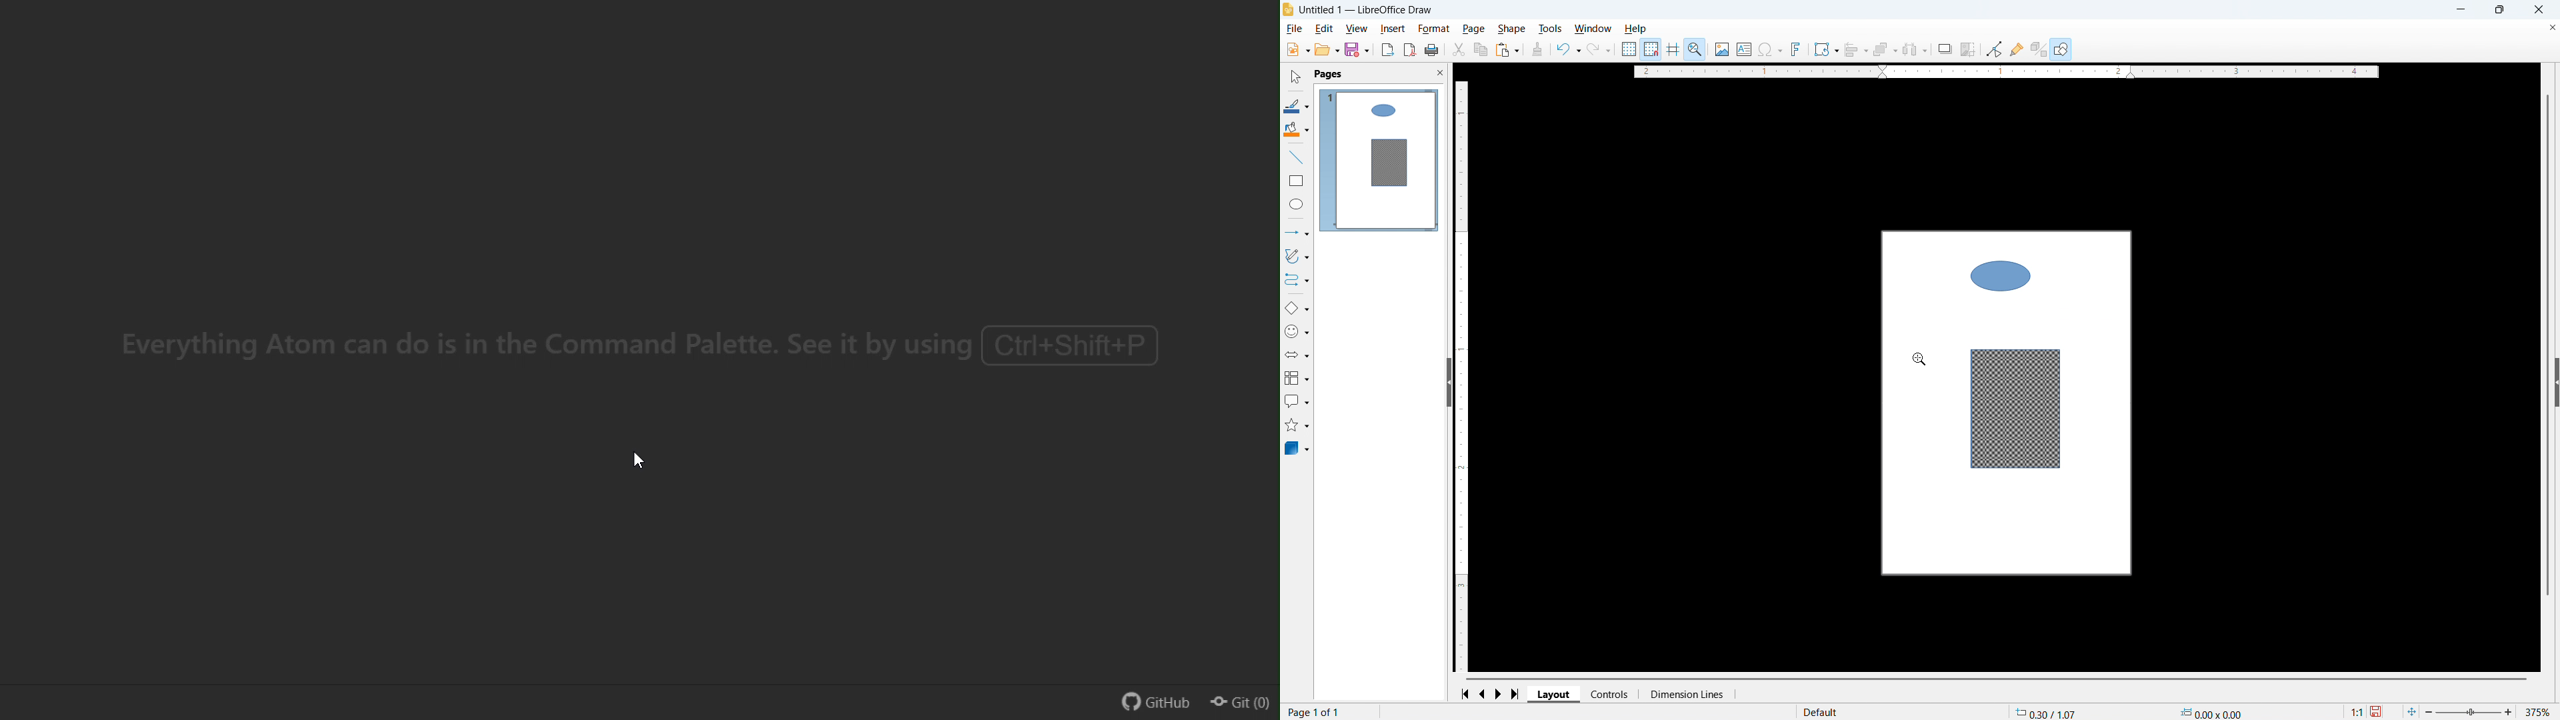 The image size is (2576, 728). What do you see at coordinates (1393, 29) in the screenshot?
I see `Insert ` at bounding box center [1393, 29].